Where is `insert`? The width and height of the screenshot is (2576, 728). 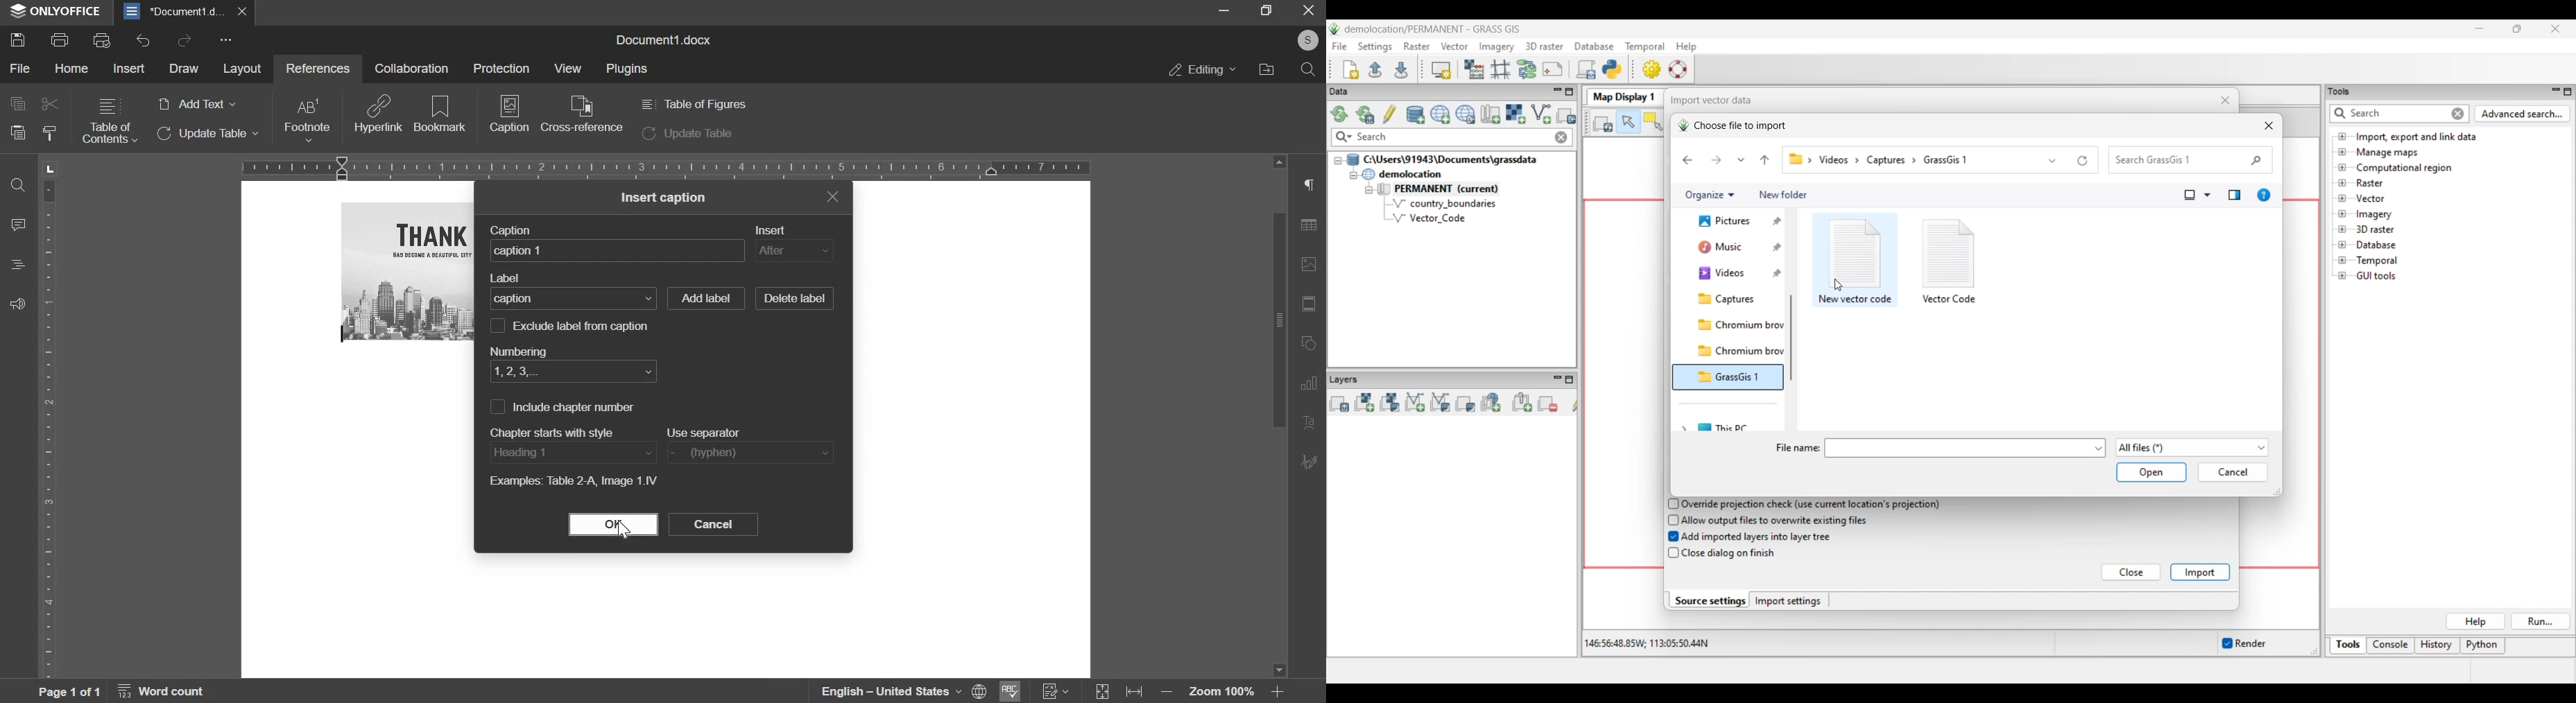
insert is located at coordinates (130, 67).